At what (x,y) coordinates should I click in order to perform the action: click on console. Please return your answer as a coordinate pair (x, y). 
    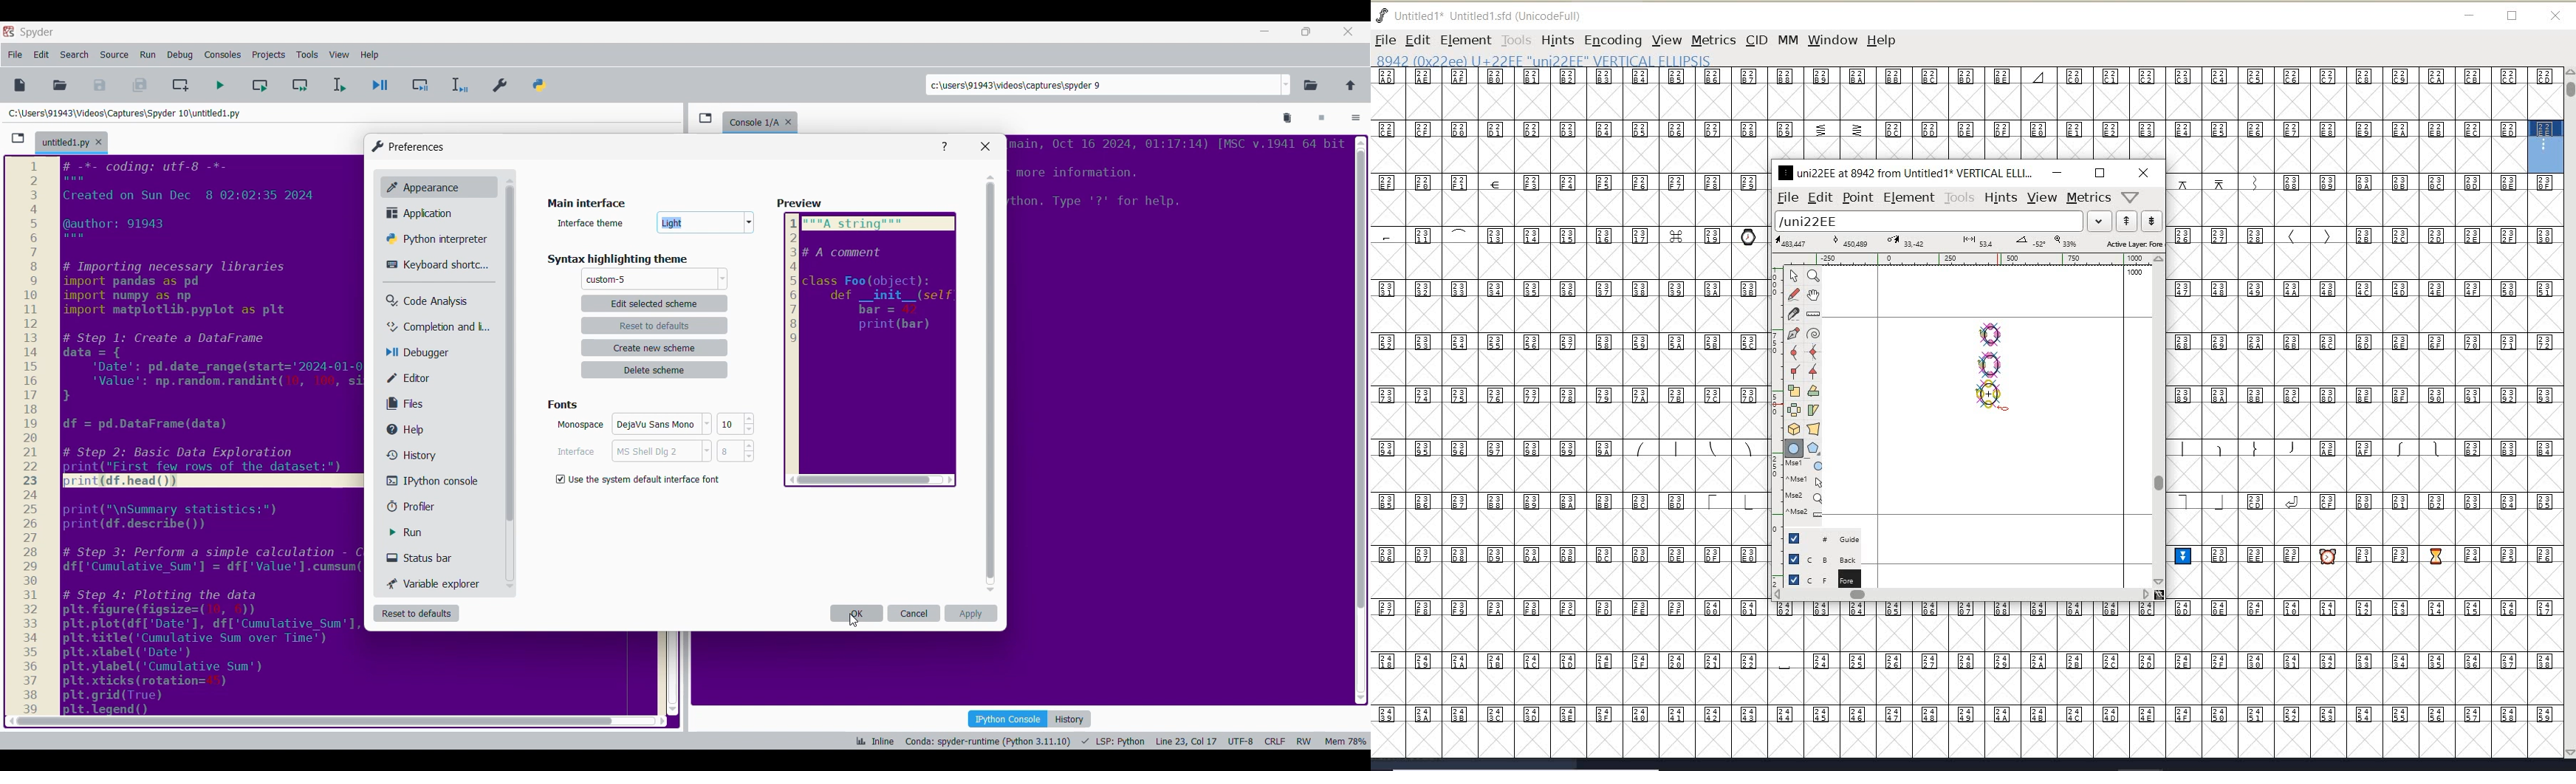
    Looking at the image, I should click on (751, 121).